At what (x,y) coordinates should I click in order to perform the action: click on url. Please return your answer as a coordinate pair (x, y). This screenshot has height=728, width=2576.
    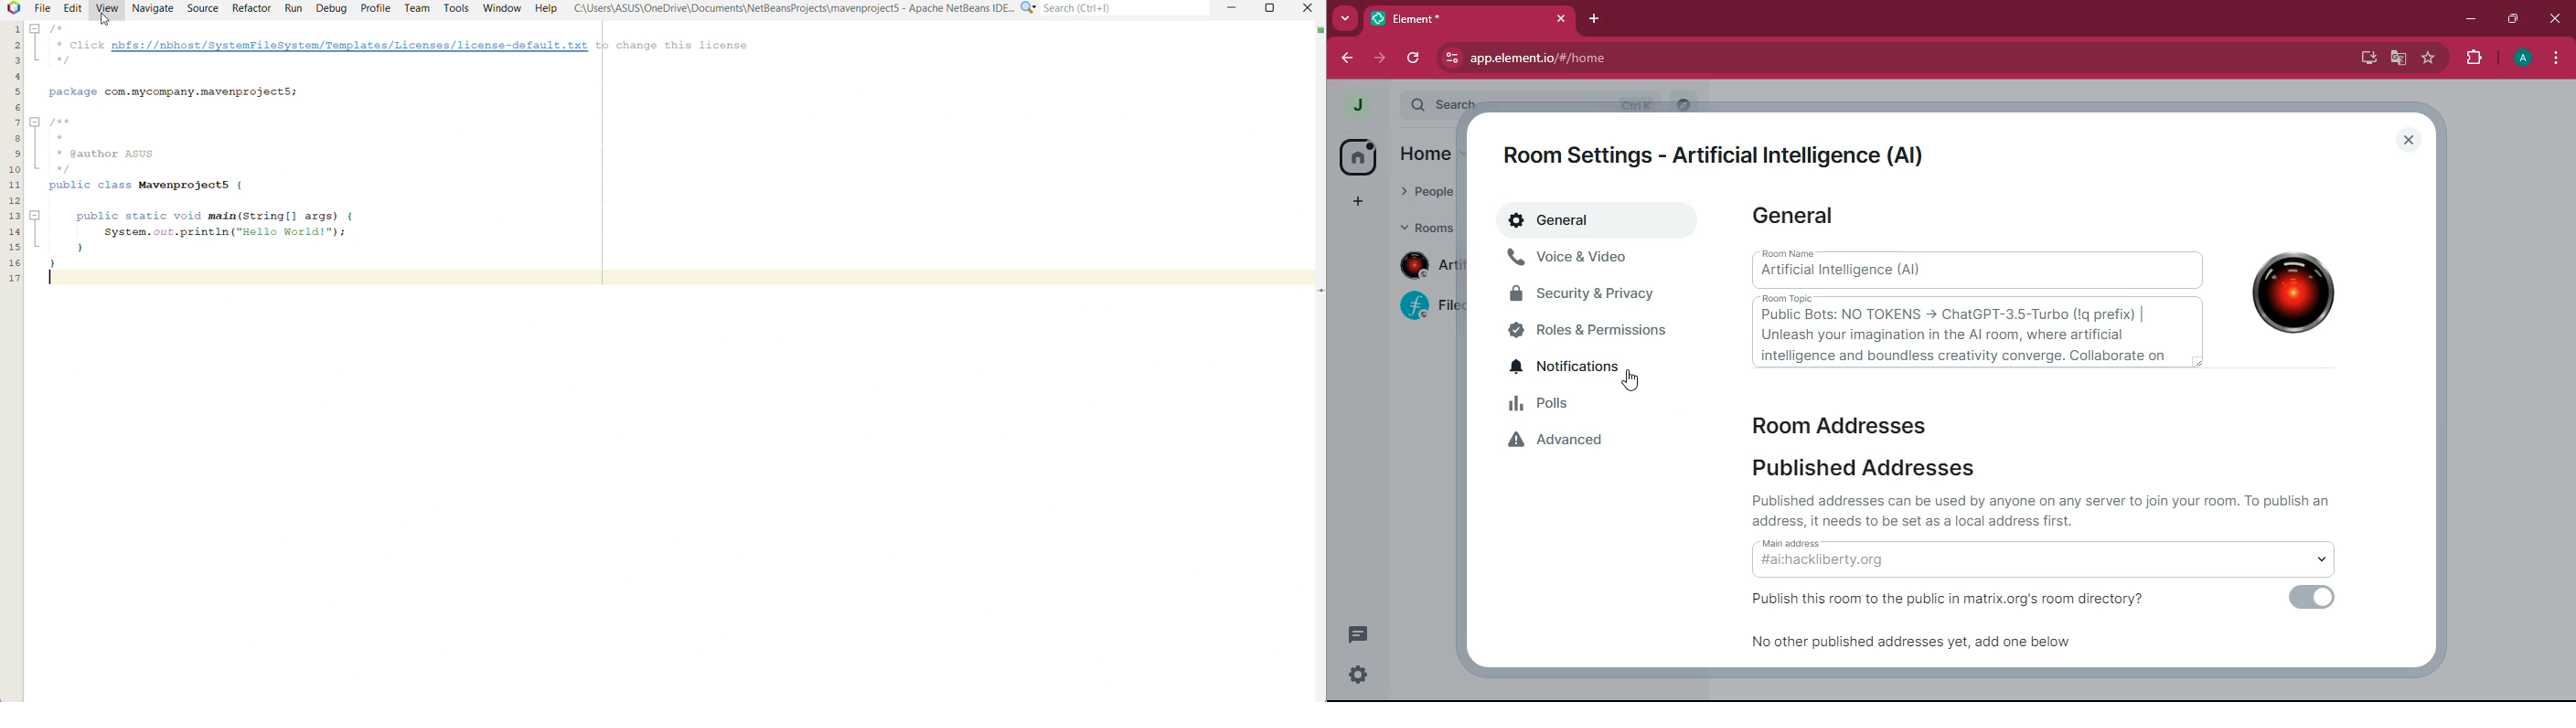
    Looking at the image, I should click on (1616, 58).